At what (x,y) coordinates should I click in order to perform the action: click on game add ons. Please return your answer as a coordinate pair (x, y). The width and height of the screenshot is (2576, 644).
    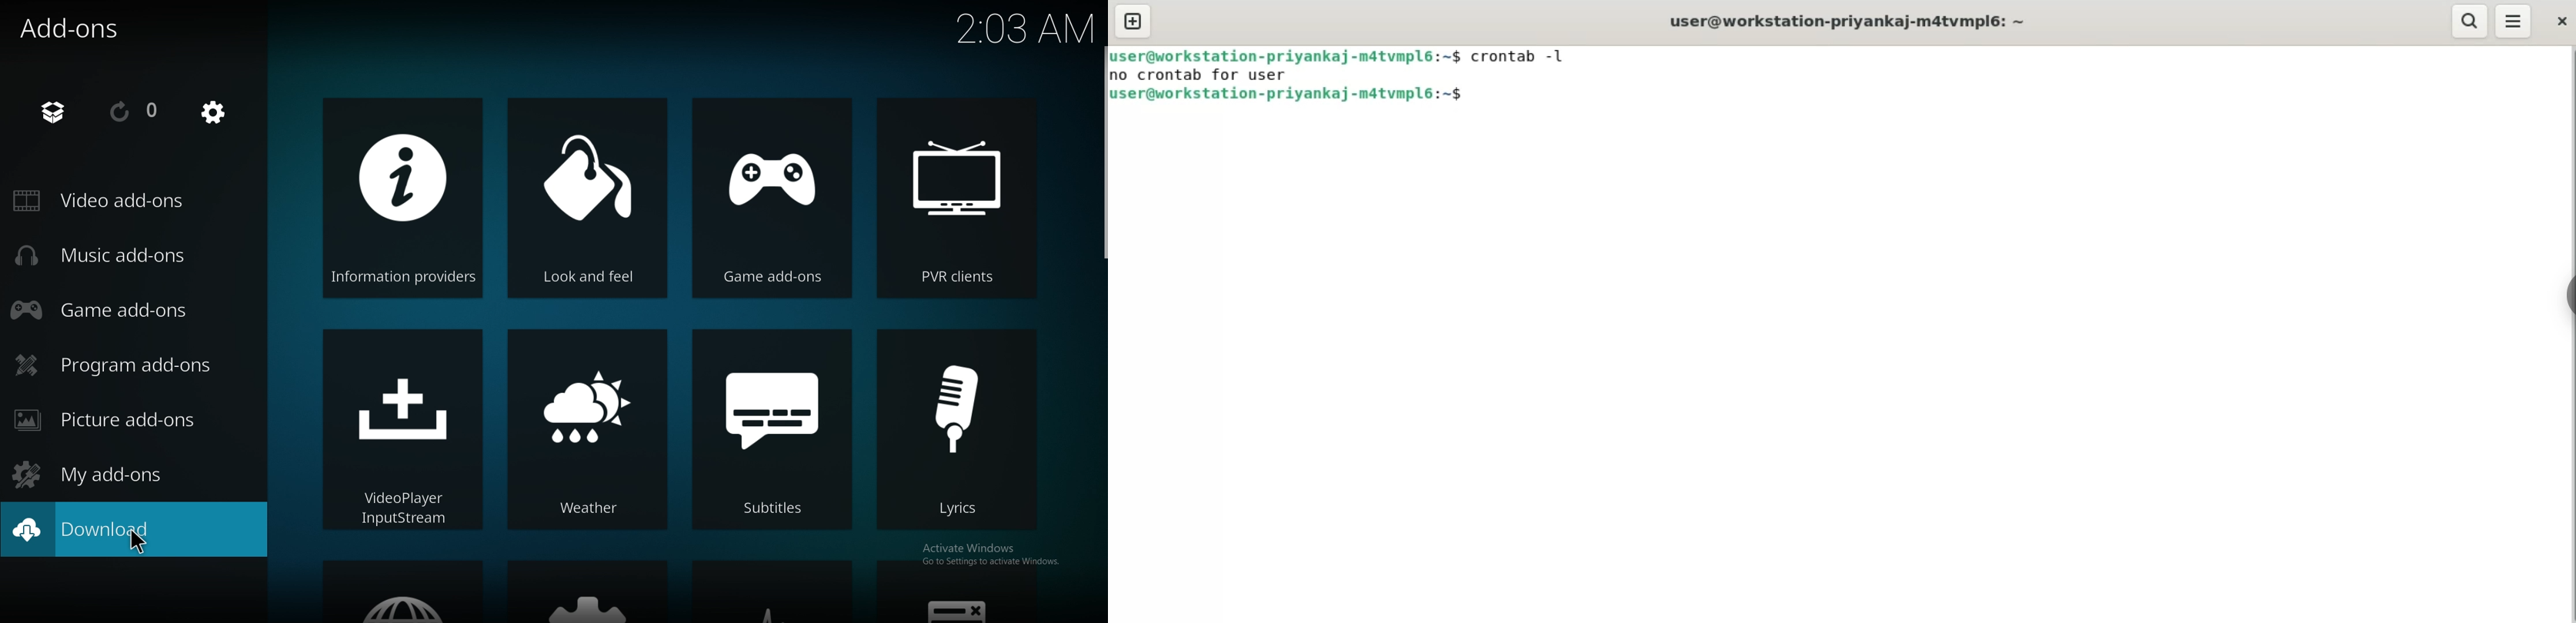
    Looking at the image, I should click on (118, 309).